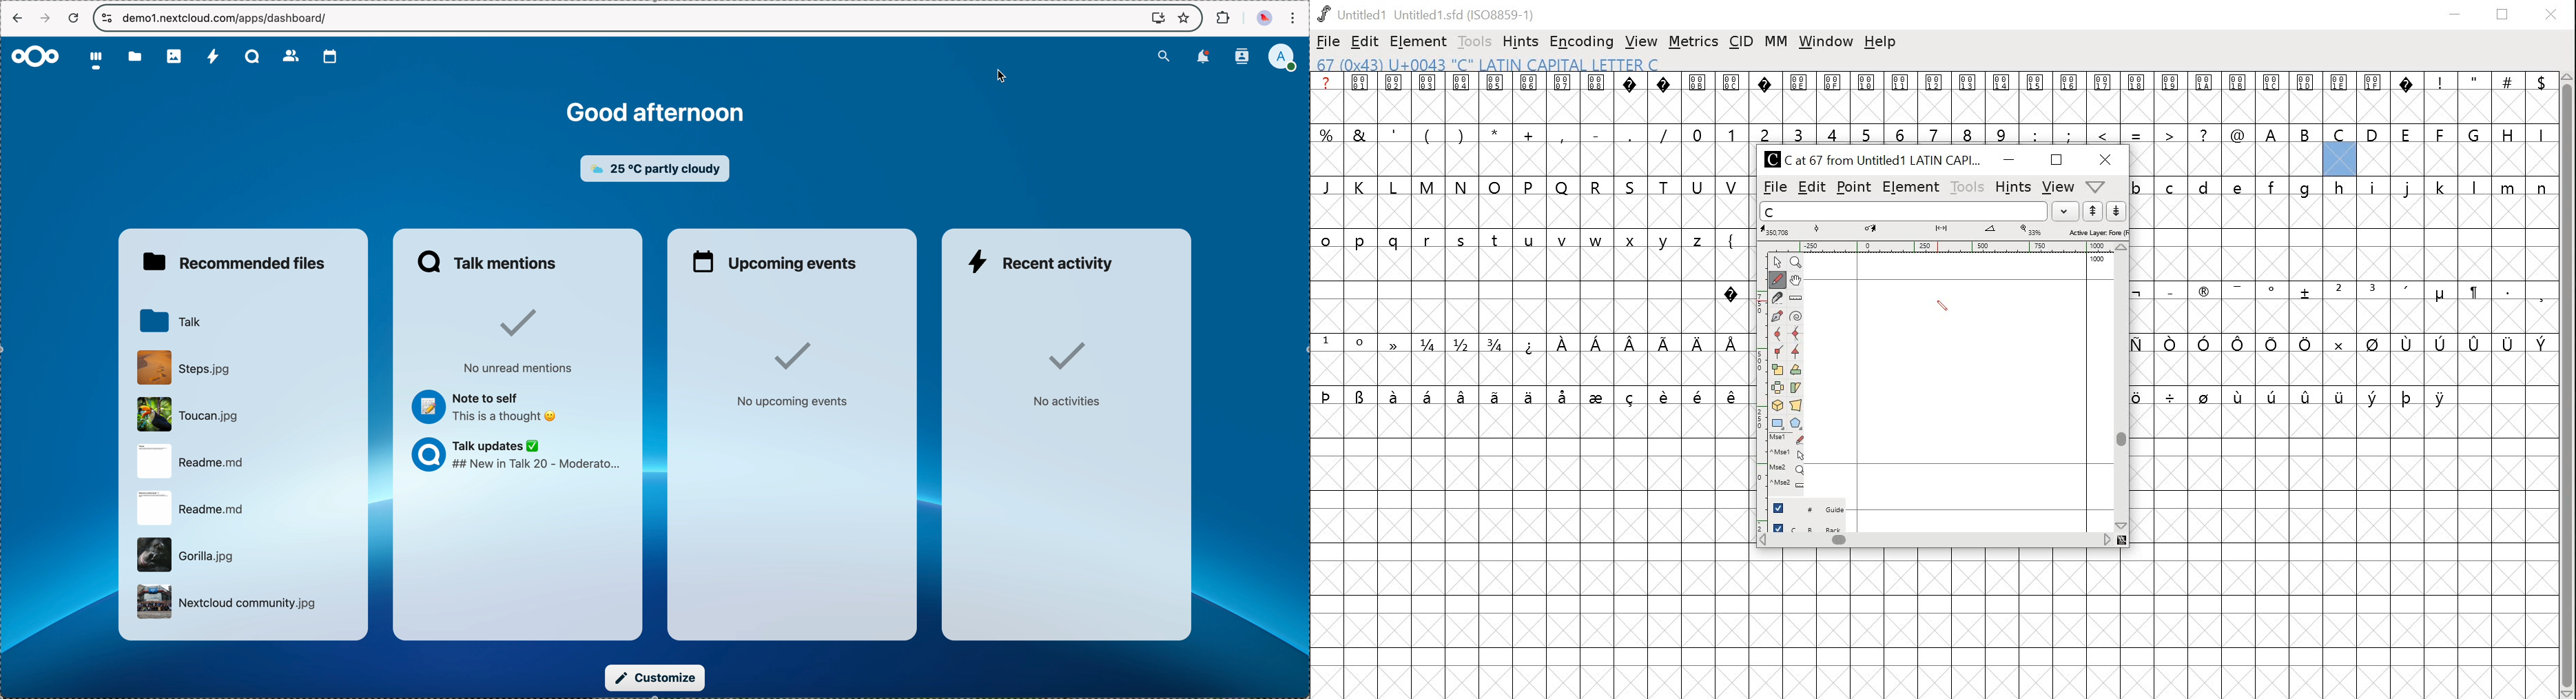 The width and height of the screenshot is (2576, 700). Describe the element at coordinates (94, 59) in the screenshot. I see `dashboard` at that location.